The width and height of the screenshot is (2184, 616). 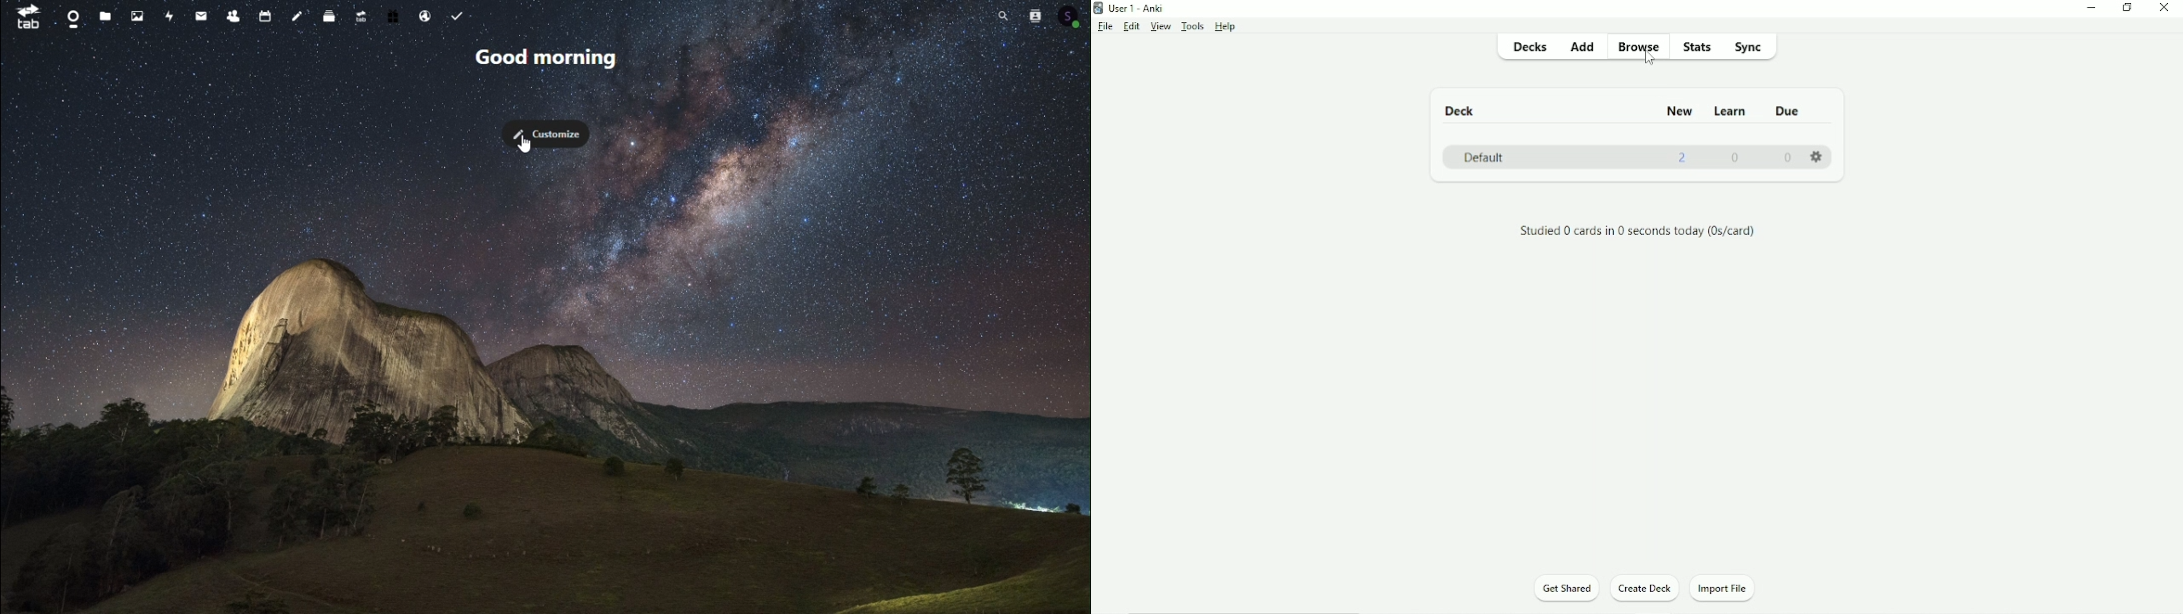 What do you see at coordinates (205, 14) in the screenshot?
I see `mail` at bounding box center [205, 14].